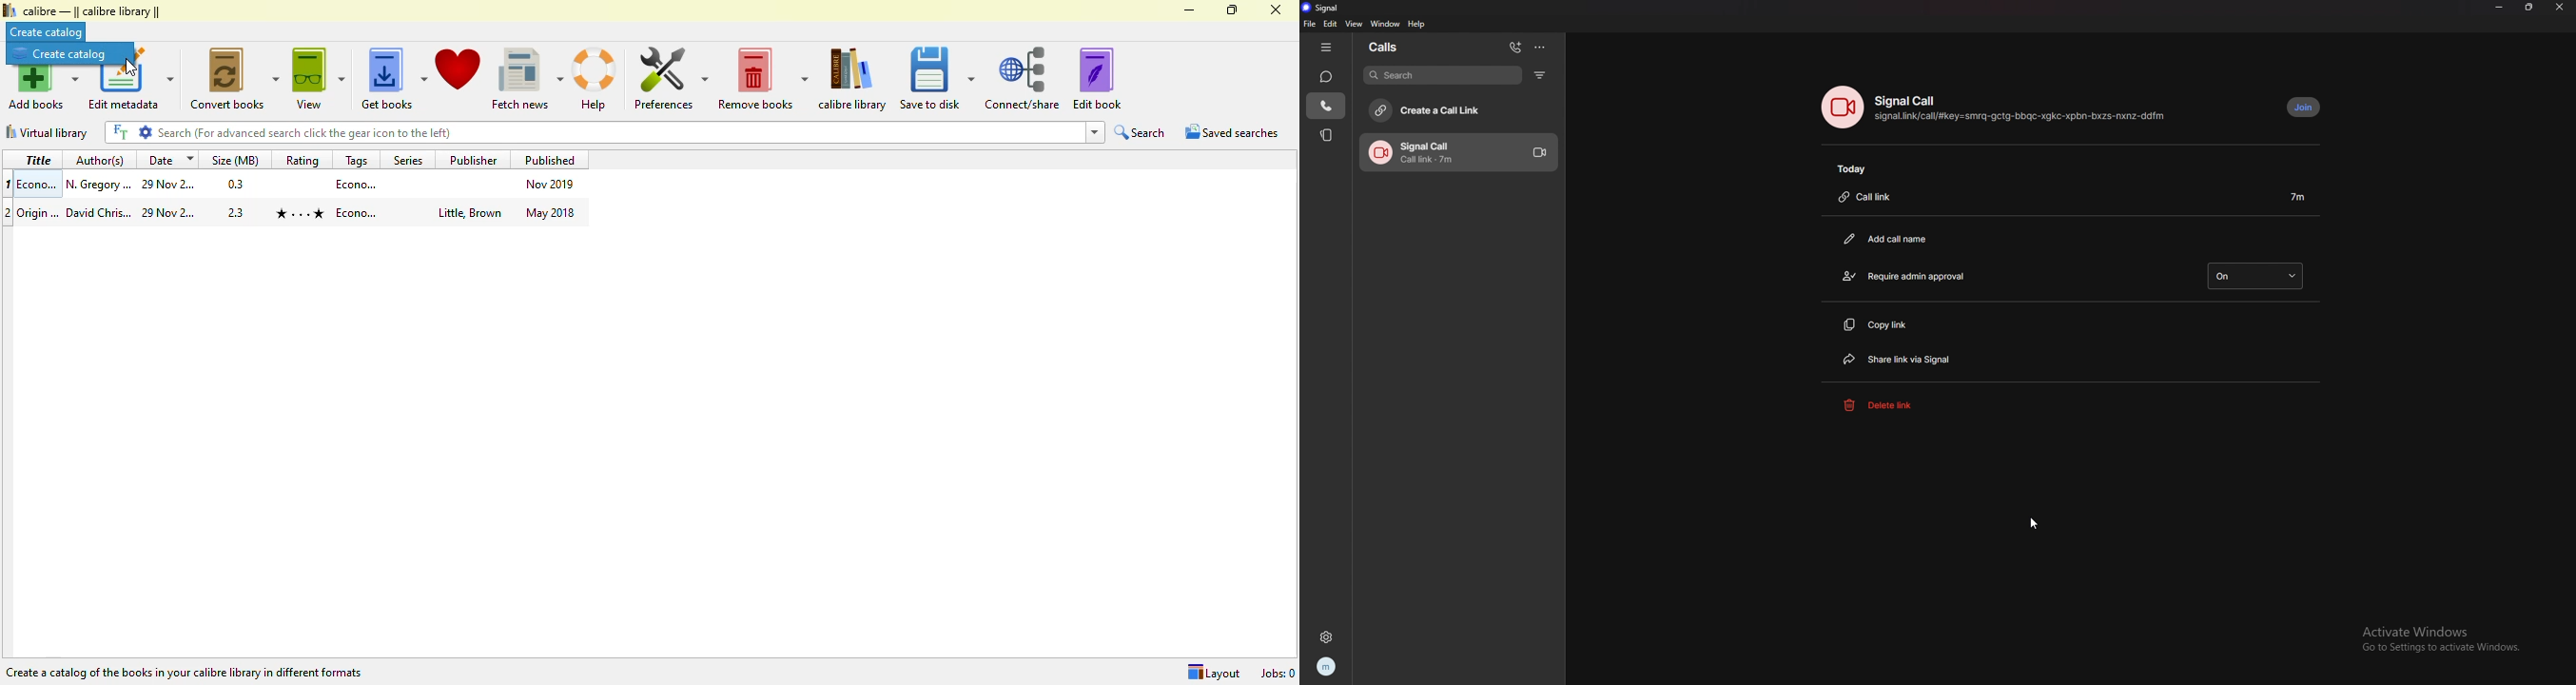  I want to click on require admin approval, so click(1909, 275).